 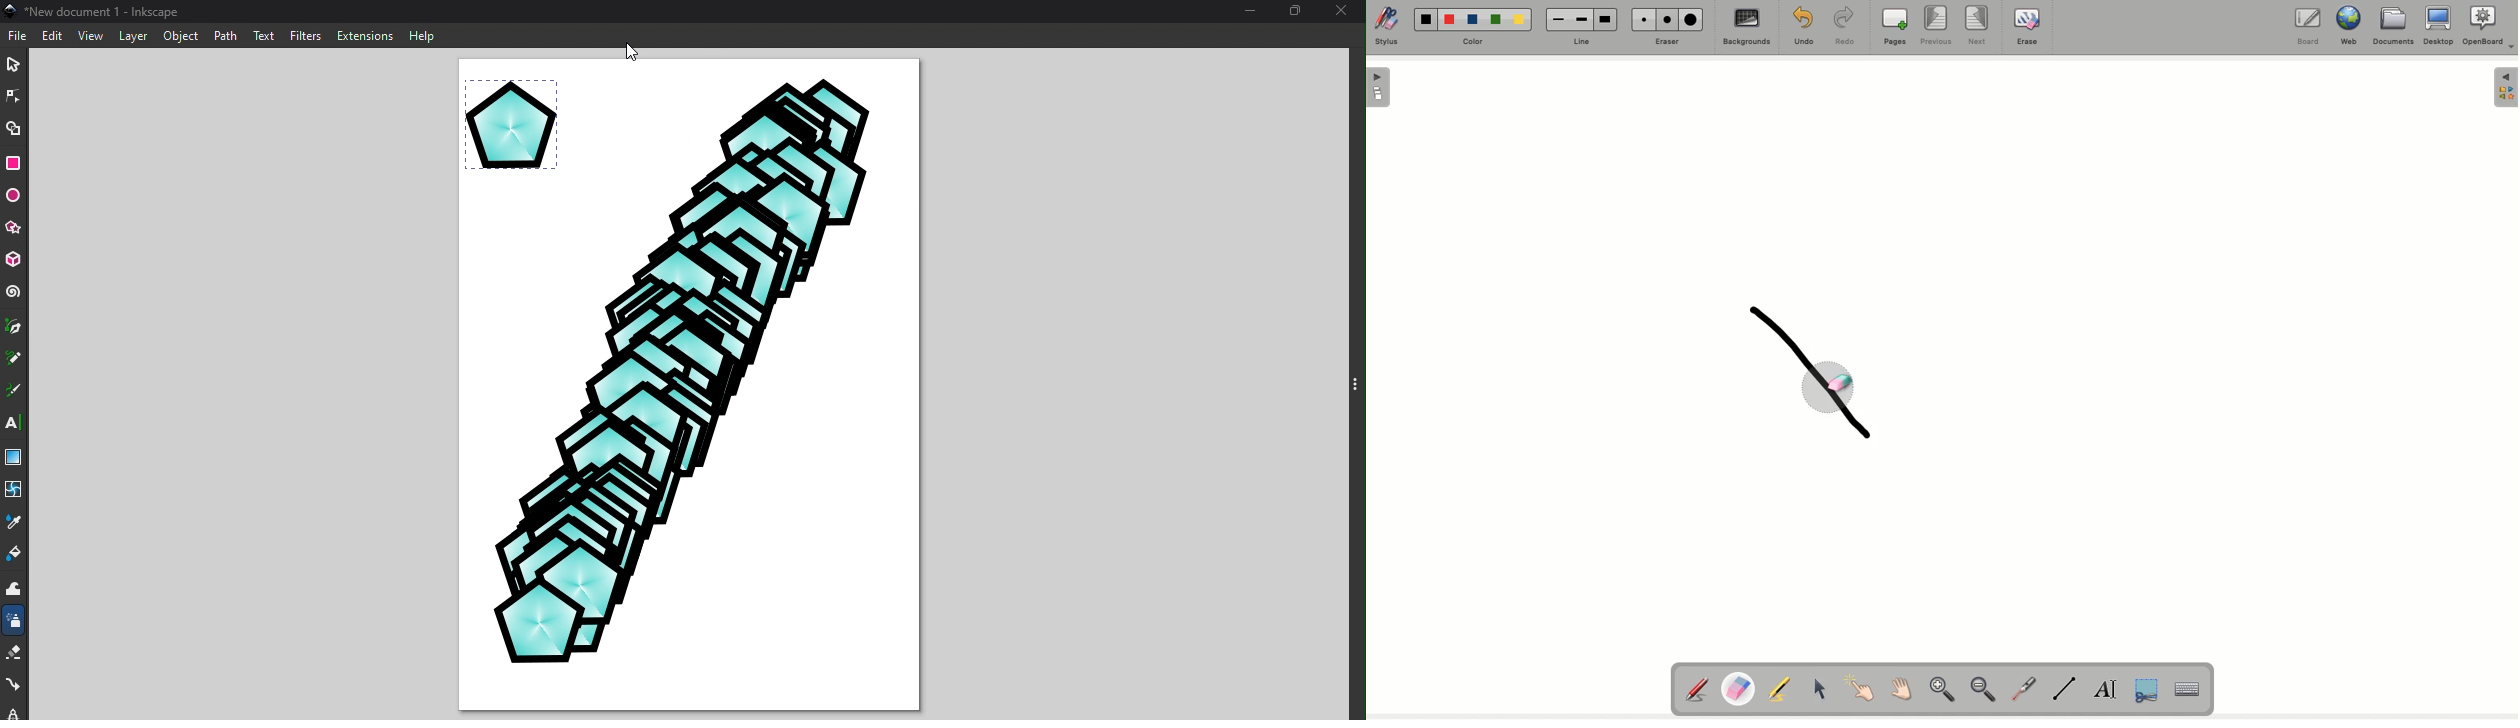 What do you see at coordinates (1499, 18) in the screenshot?
I see `Green` at bounding box center [1499, 18].